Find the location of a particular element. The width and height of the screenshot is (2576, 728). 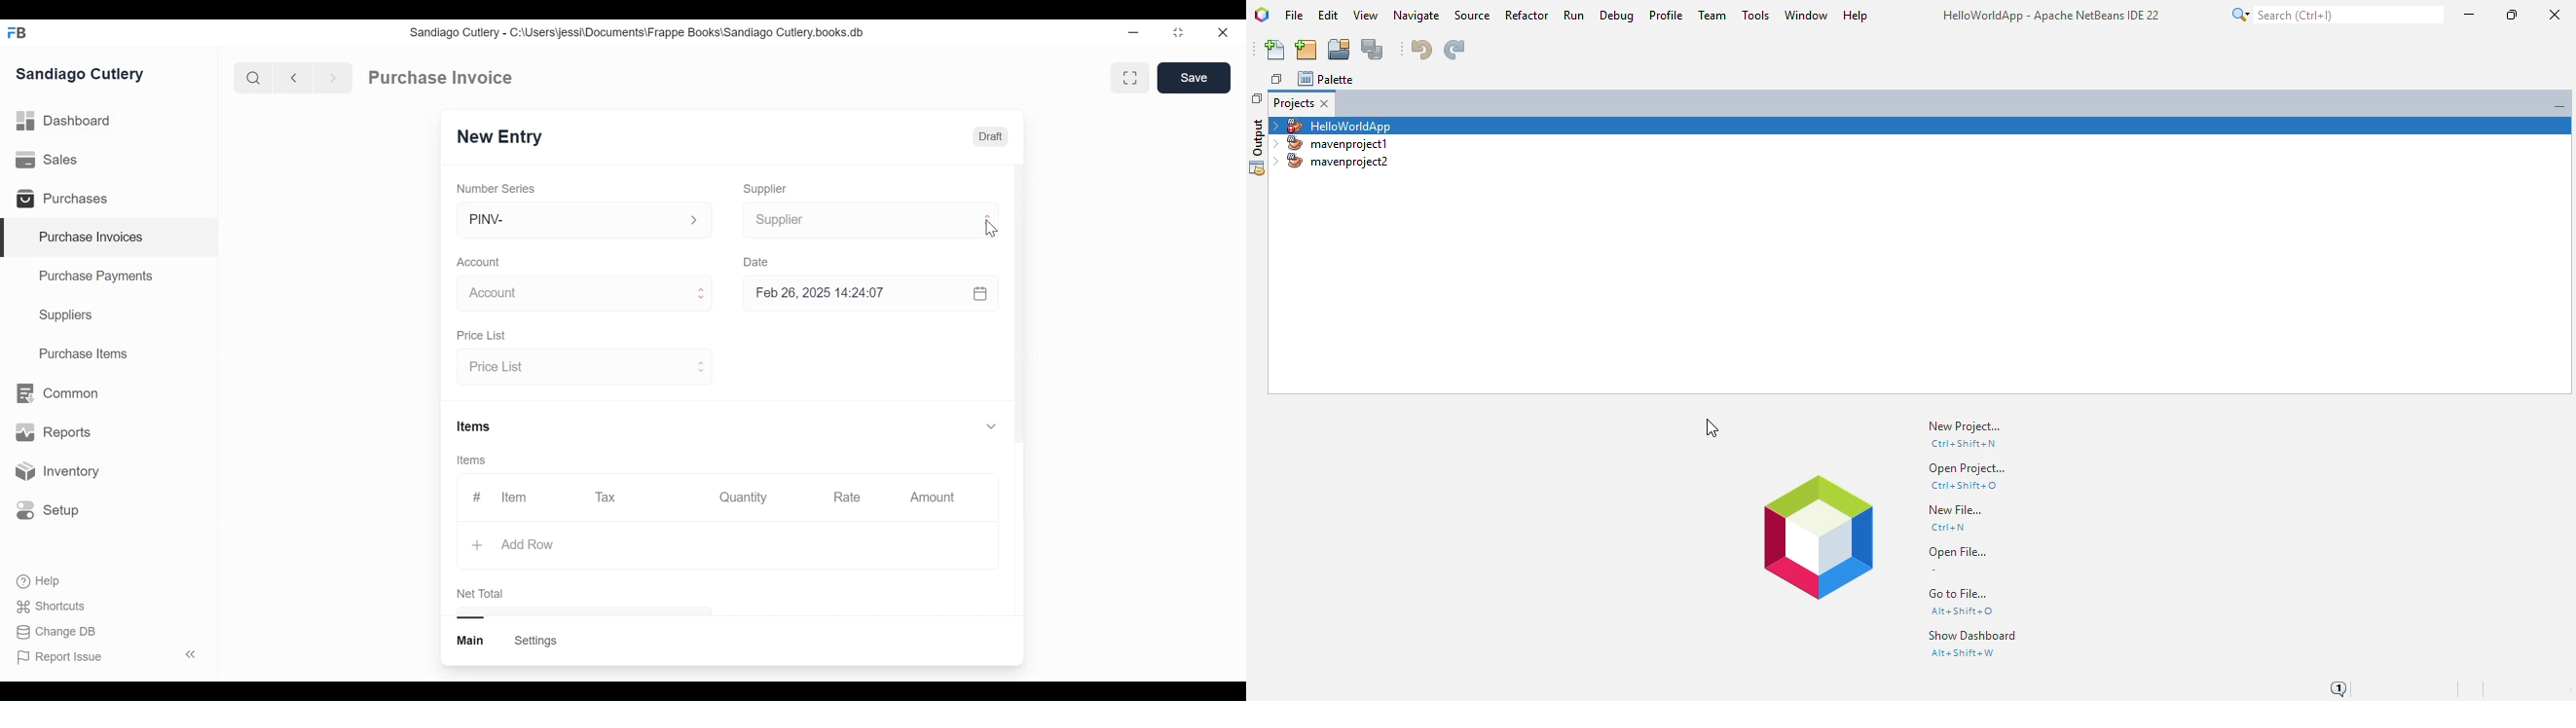

Expand is located at coordinates (990, 425).